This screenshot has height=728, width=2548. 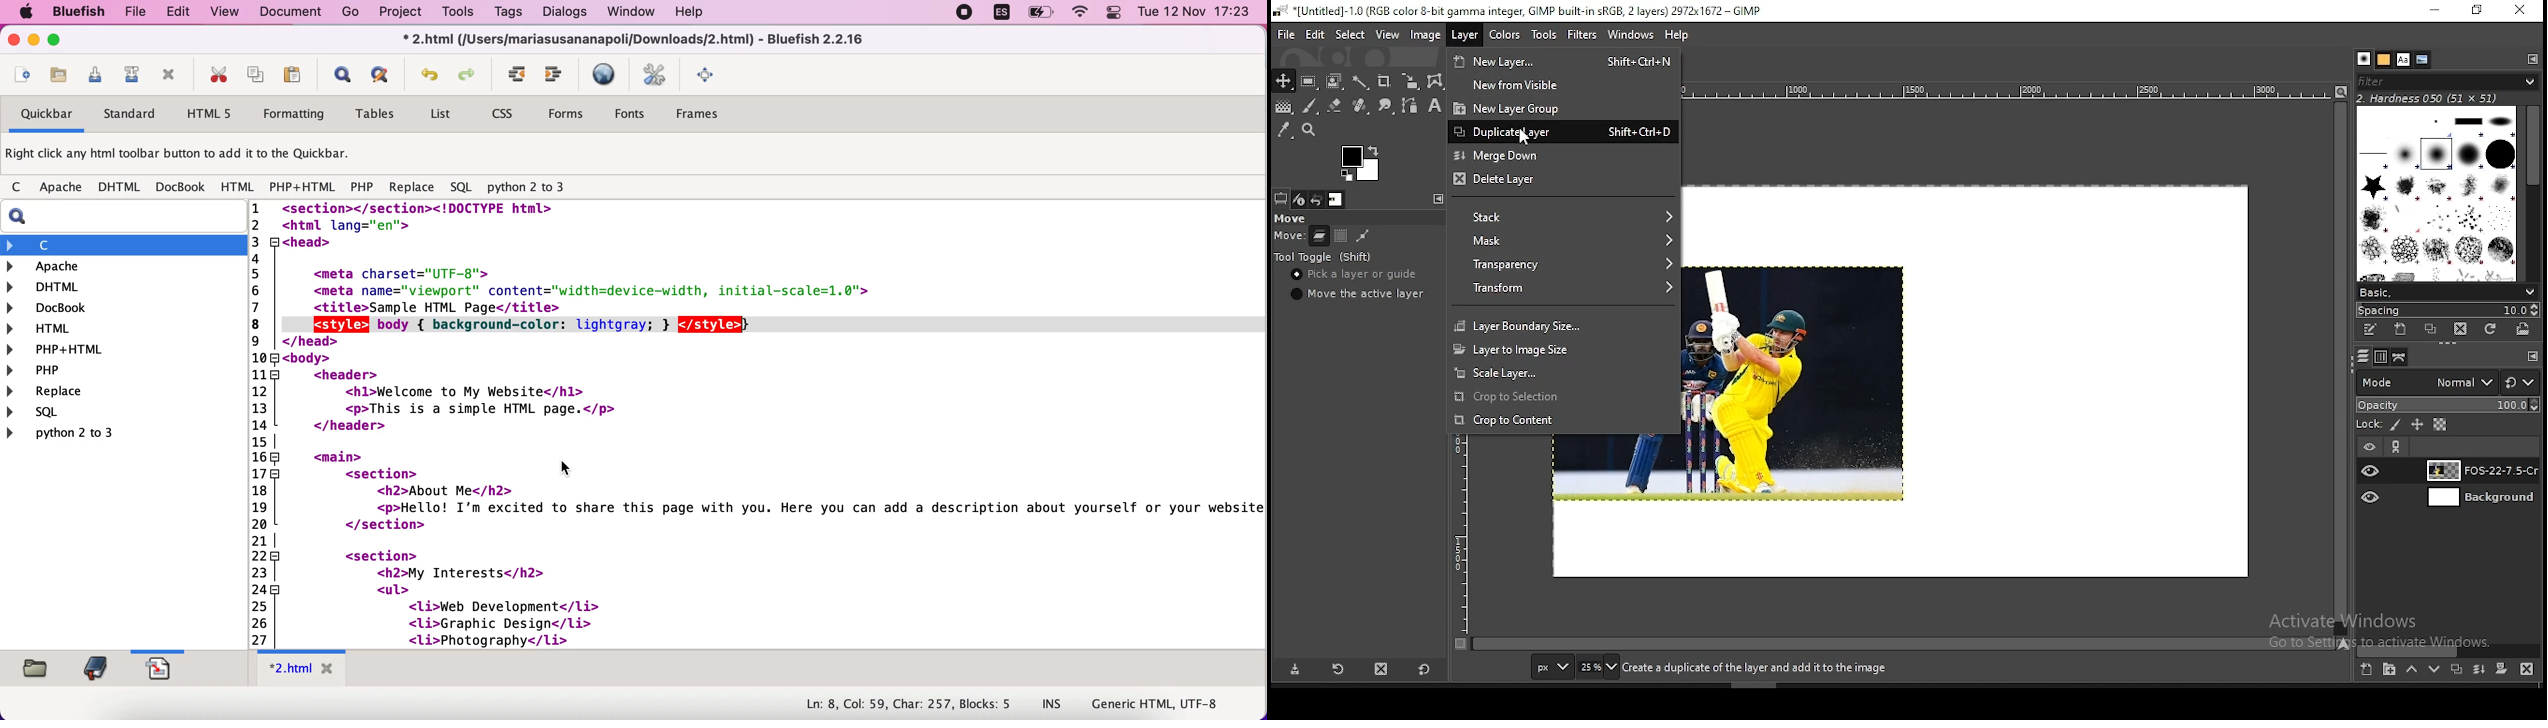 What do you see at coordinates (399, 13) in the screenshot?
I see `project` at bounding box center [399, 13].